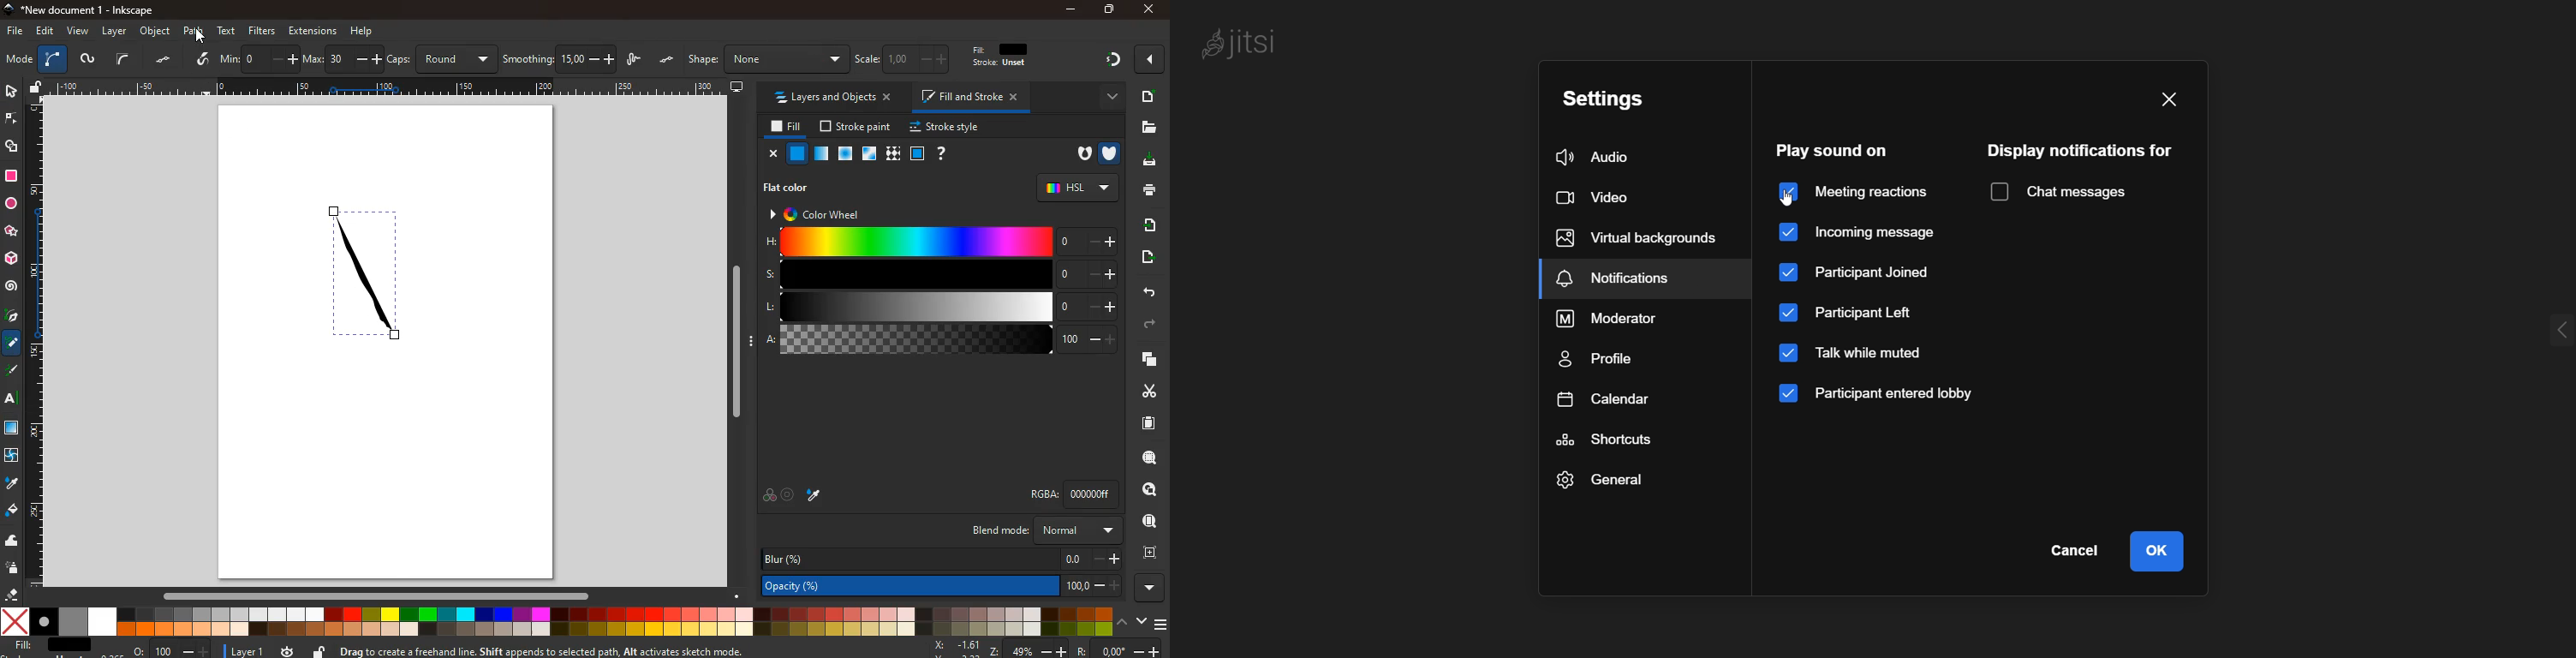  I want to click on path, so click(193, 31).